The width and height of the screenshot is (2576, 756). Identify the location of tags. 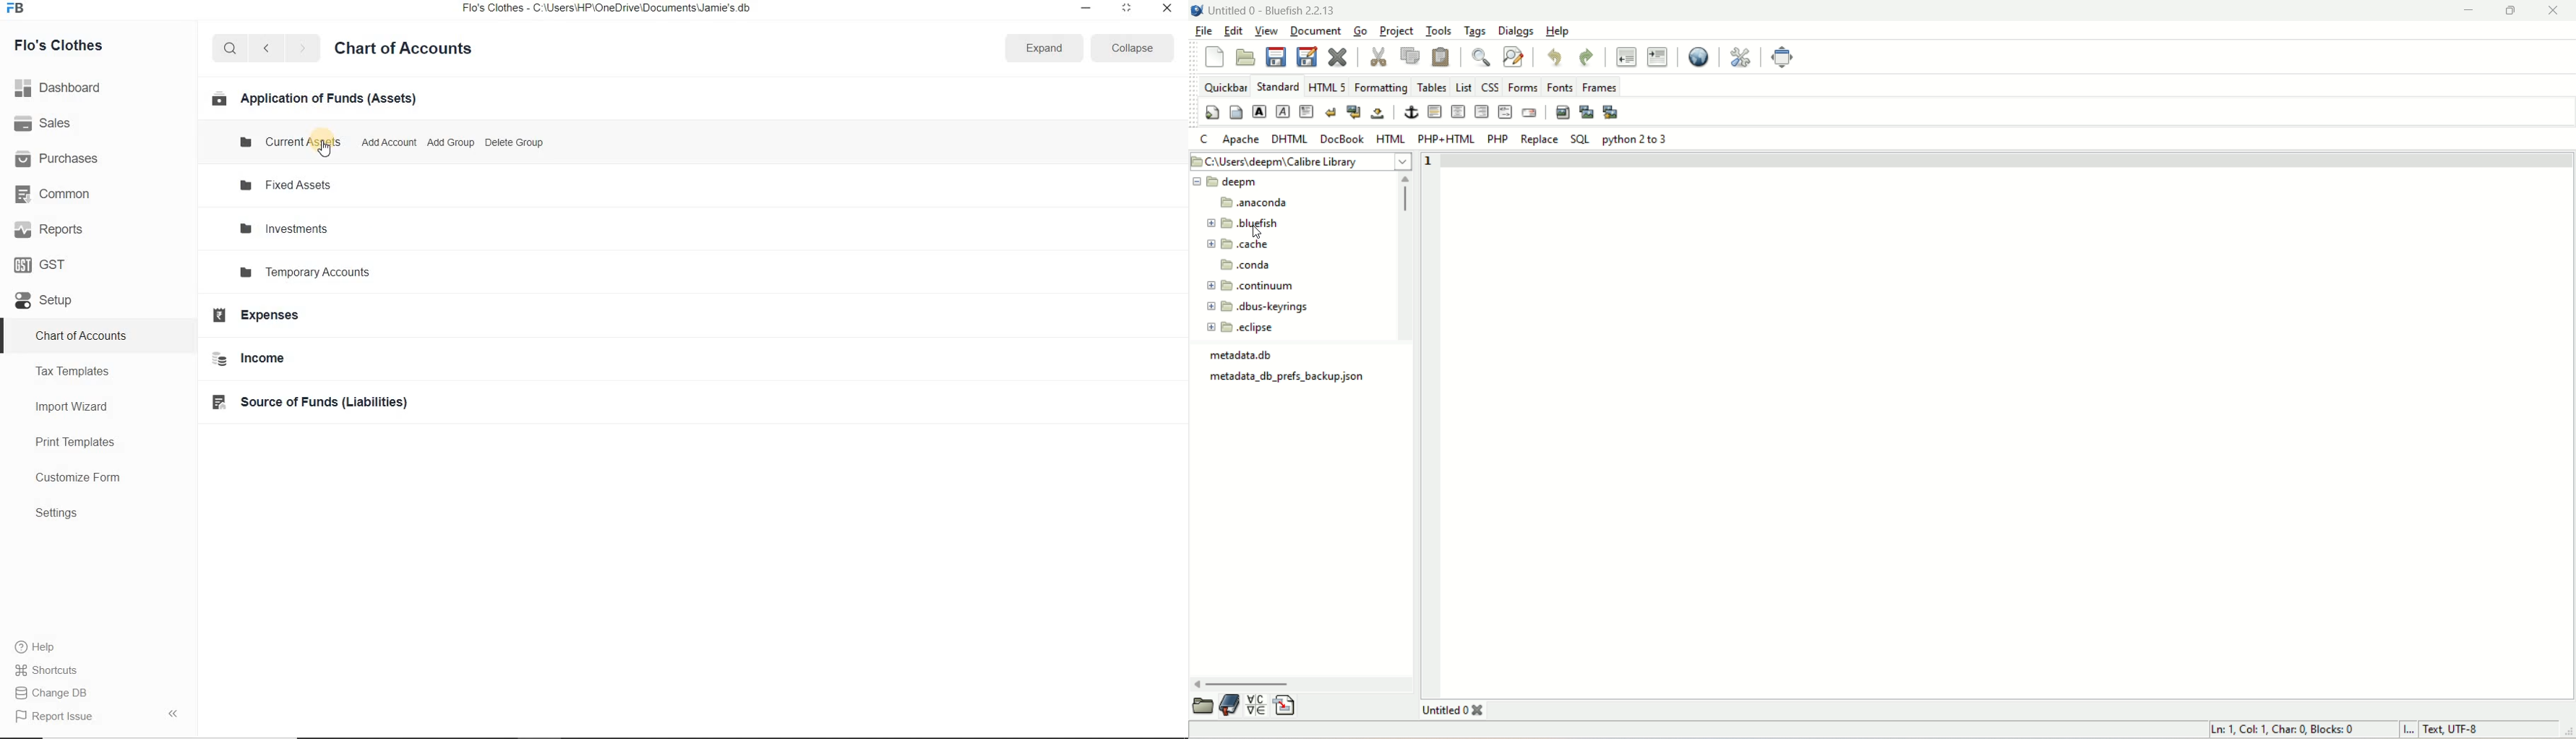
(1475, 31).